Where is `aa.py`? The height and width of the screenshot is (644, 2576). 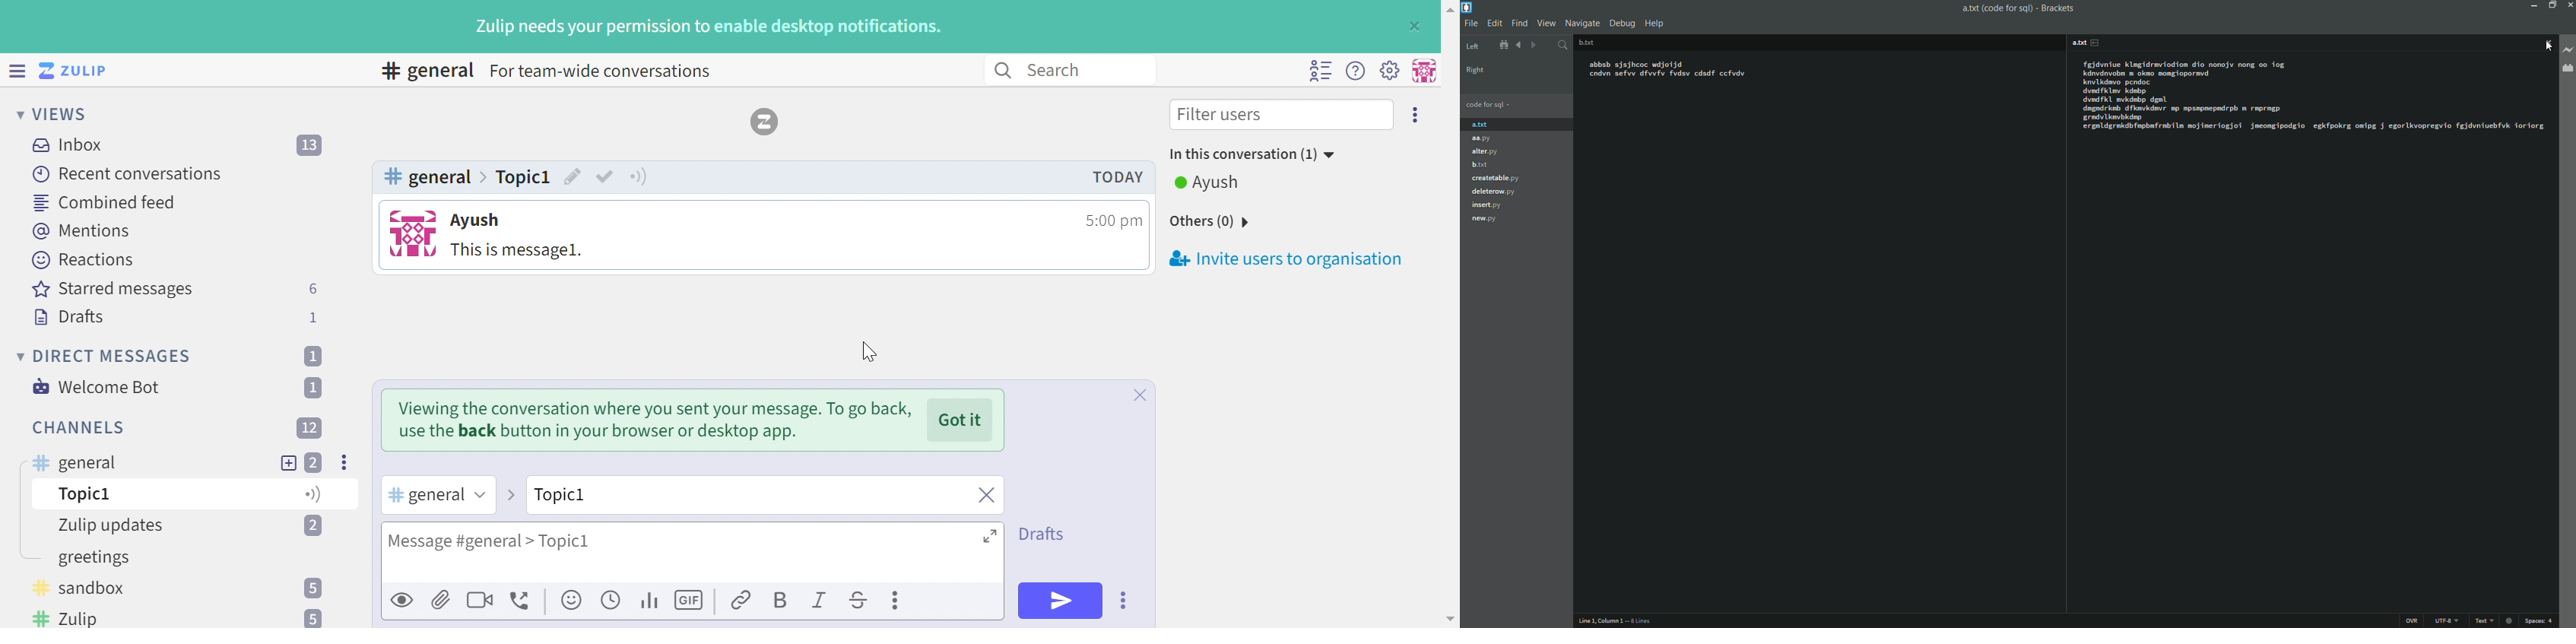
aa.py is located at coordinates (1487, 139).